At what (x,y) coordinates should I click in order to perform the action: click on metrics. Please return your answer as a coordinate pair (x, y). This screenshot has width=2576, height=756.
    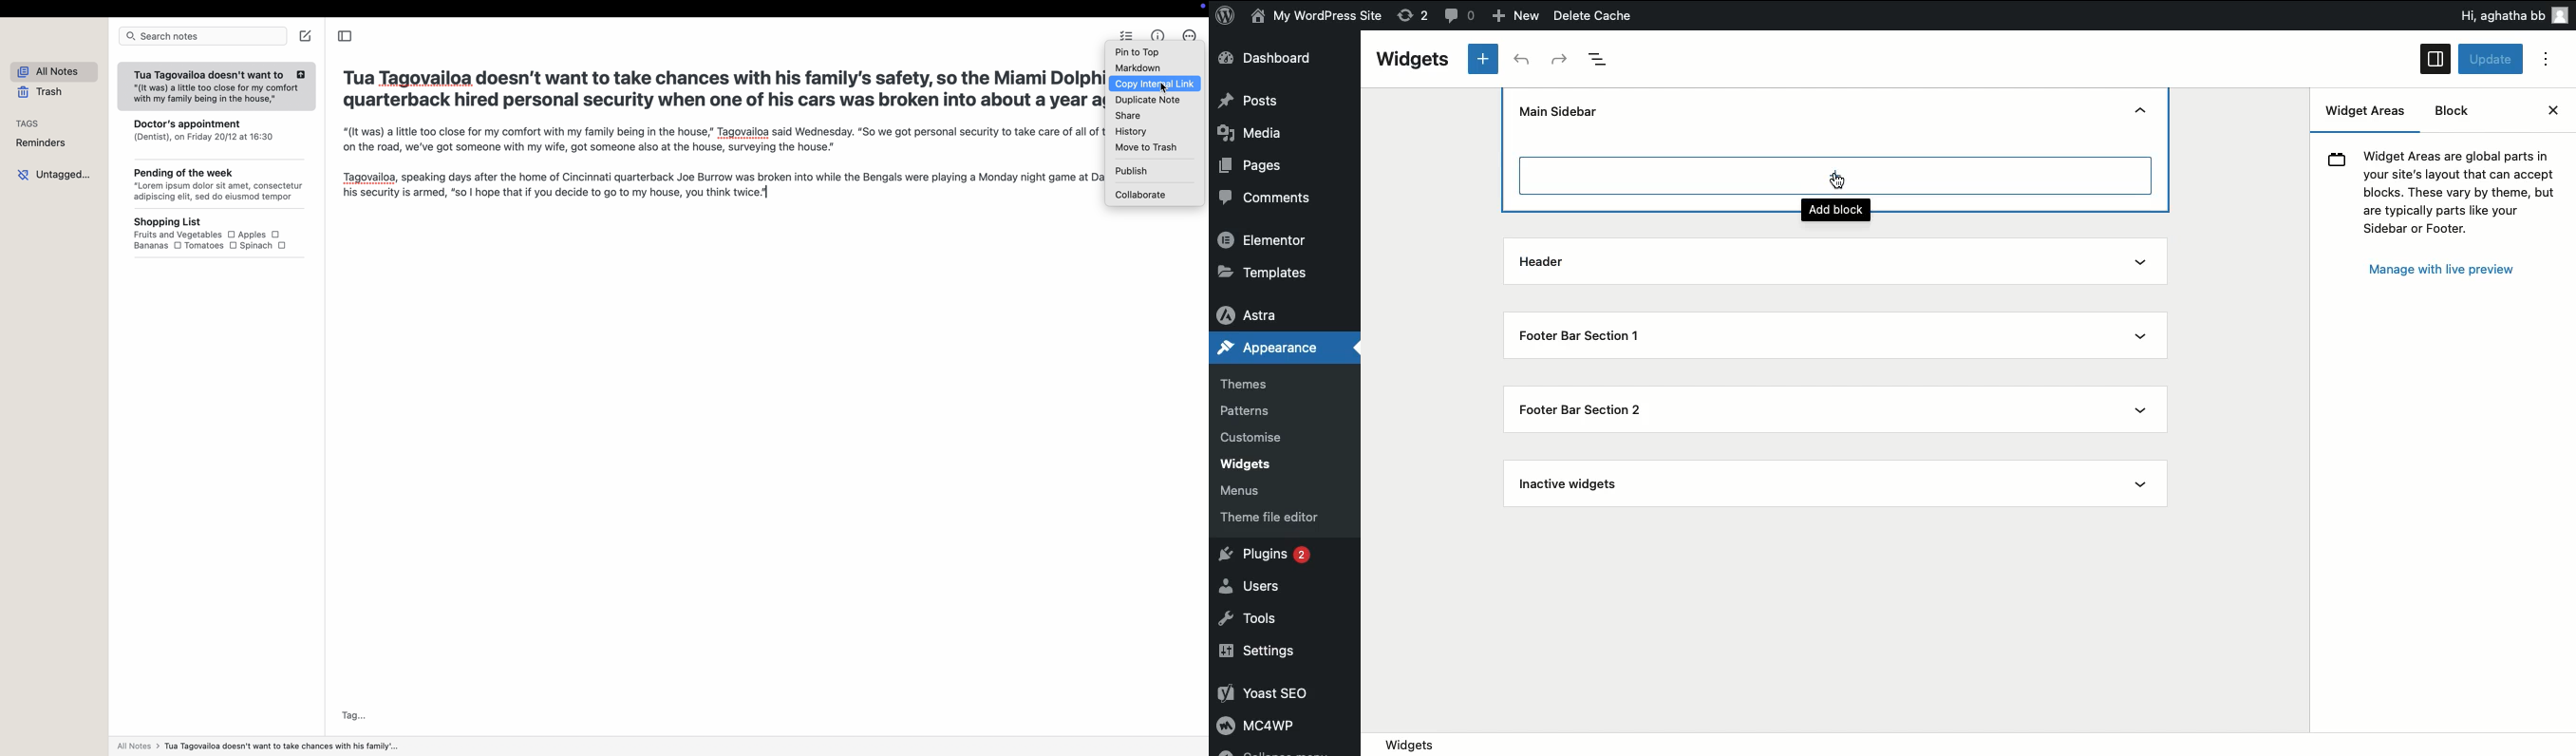
    Looking at the image, I should click on (1158, 33).